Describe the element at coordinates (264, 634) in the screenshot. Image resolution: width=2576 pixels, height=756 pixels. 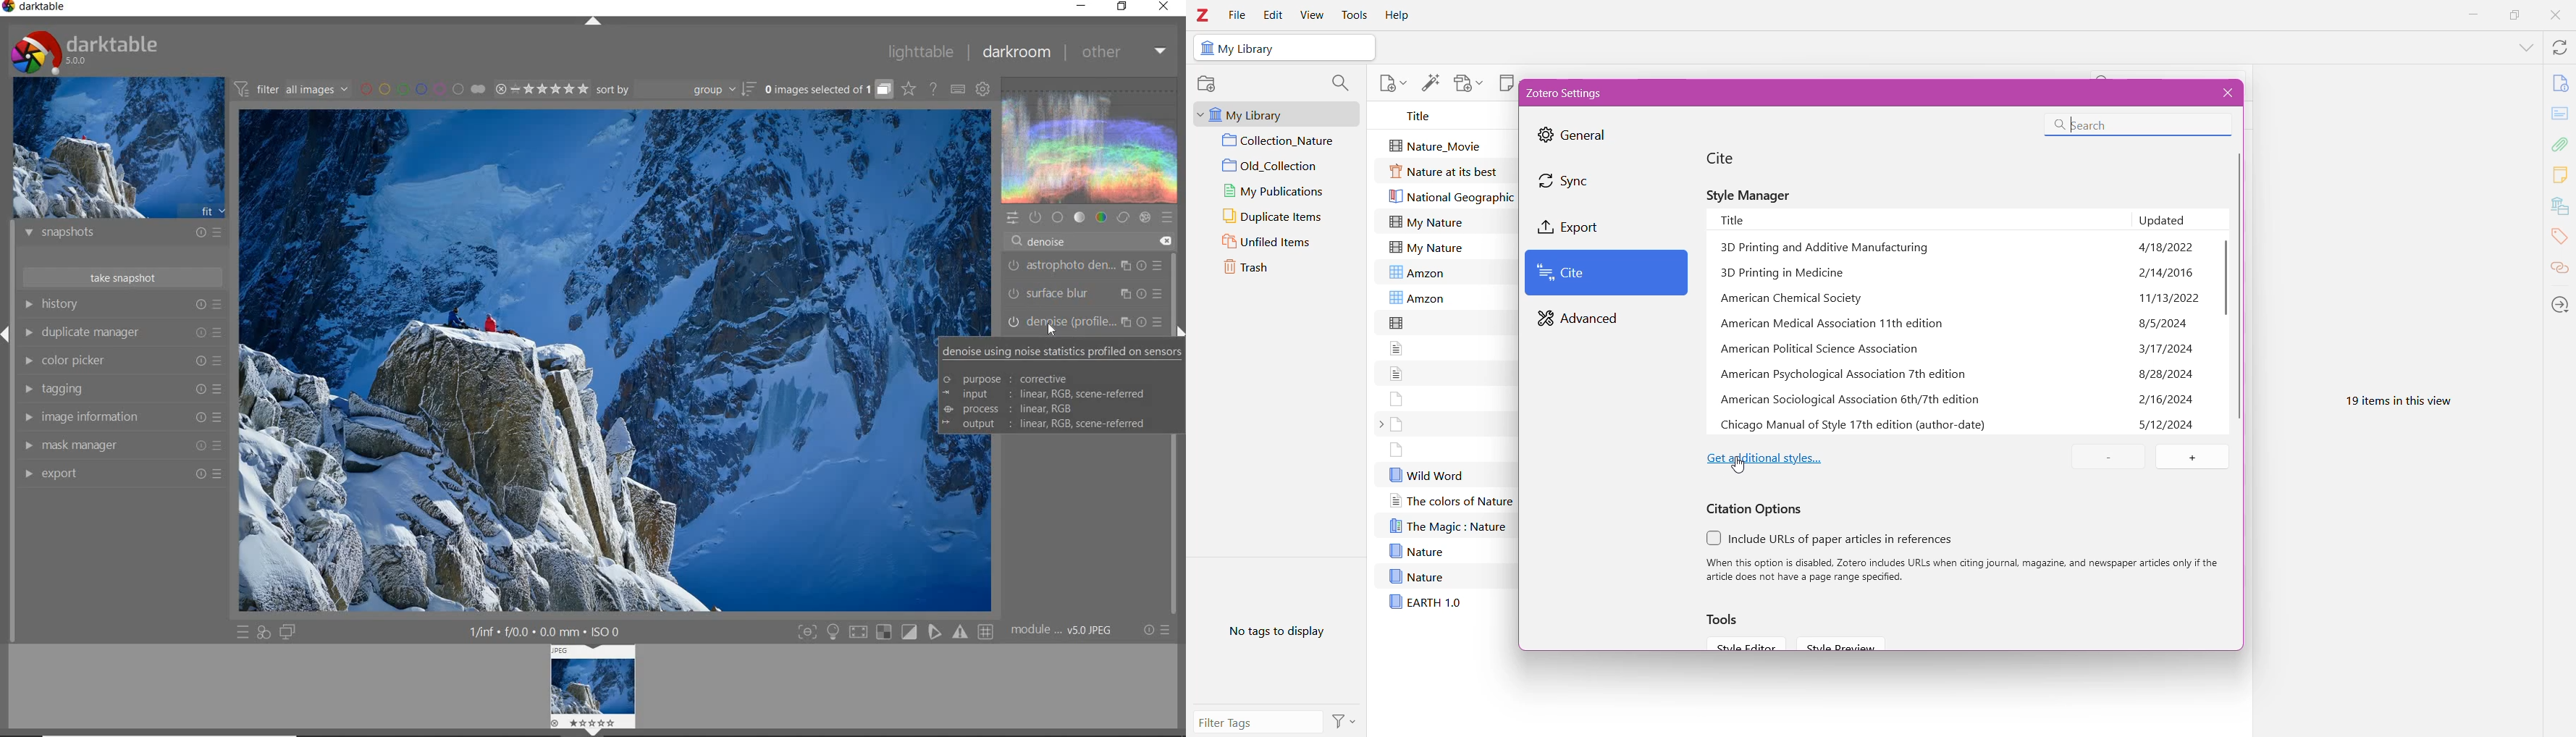
I see `quick access for applying any of your styles` at that location.